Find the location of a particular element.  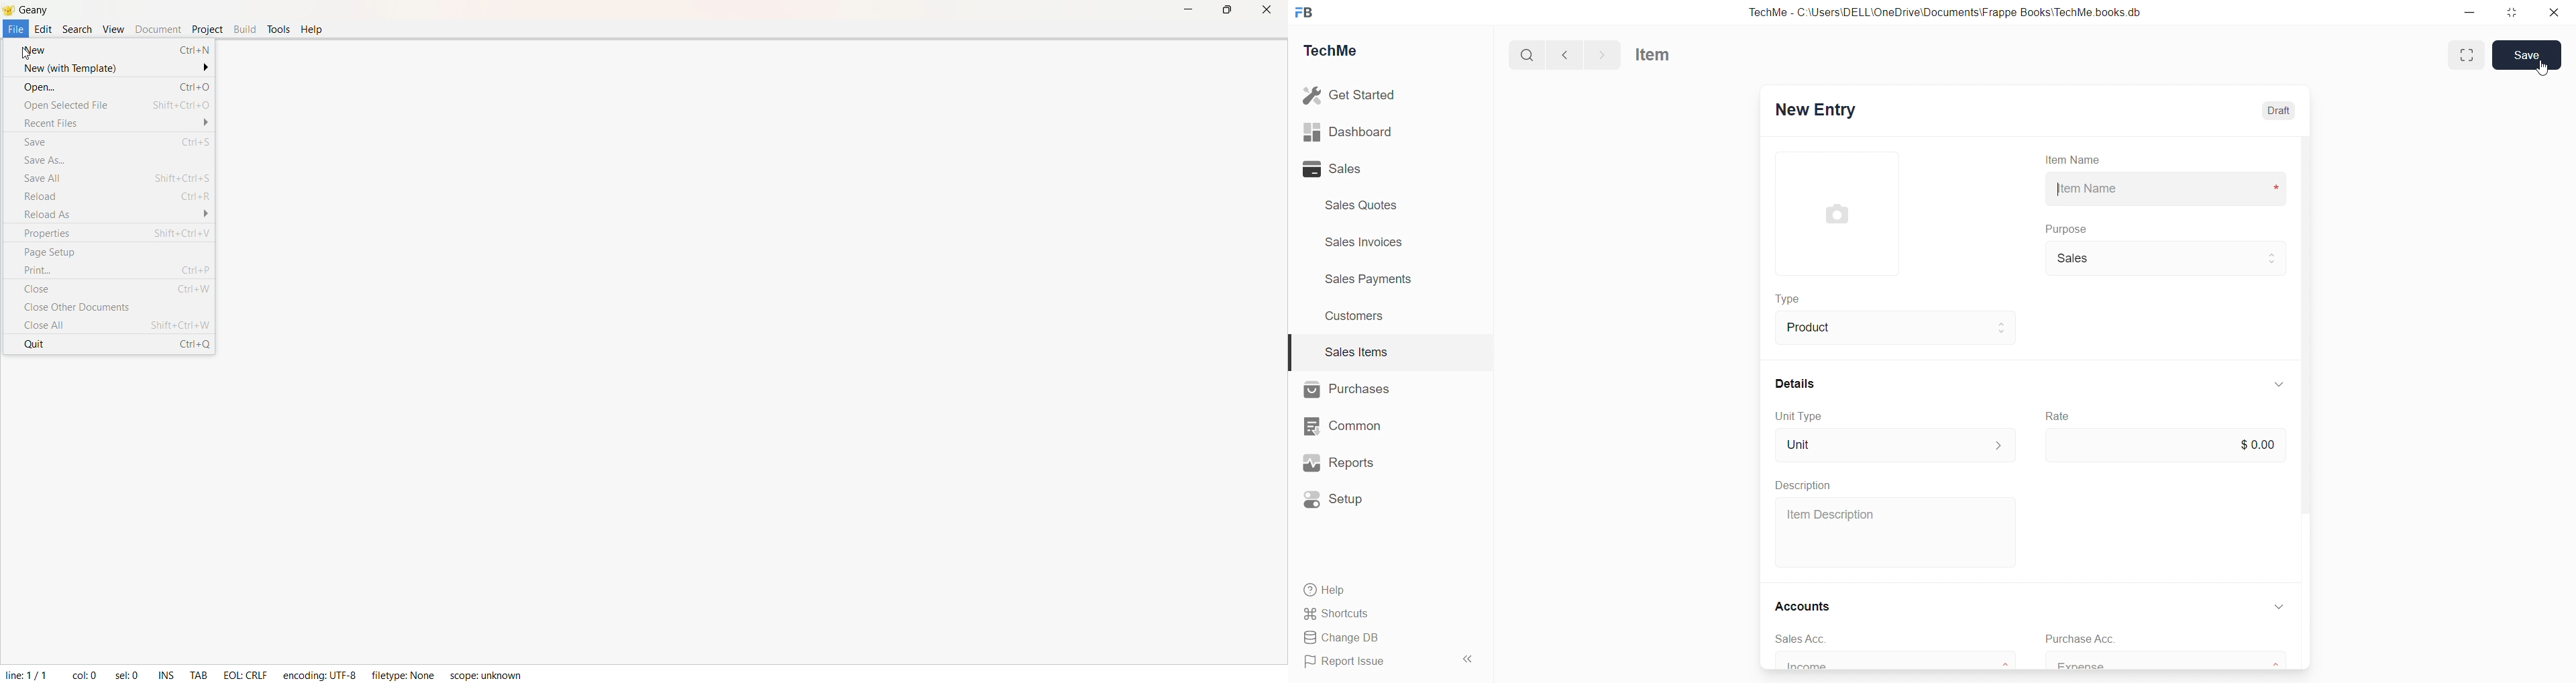

Help is located at coordinates (1326, 590).